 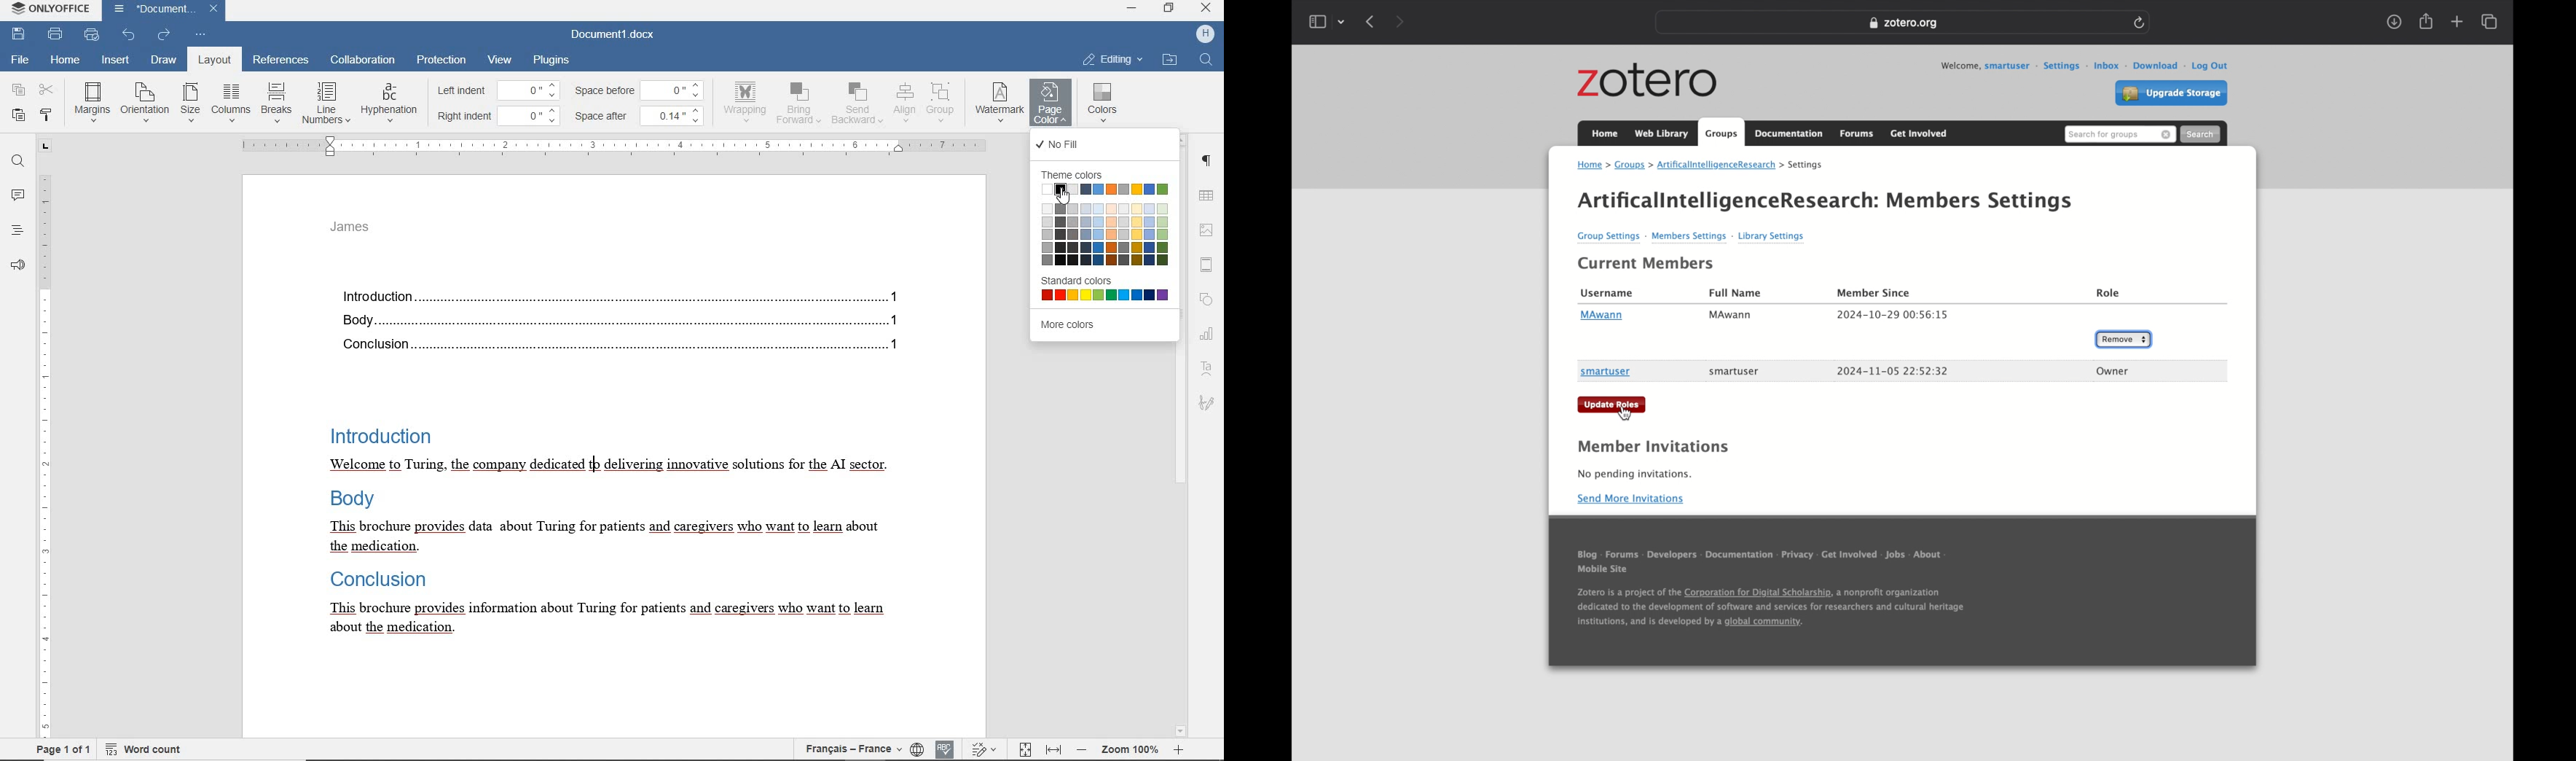 I want to click on page color, so click(x=1052, y=104).